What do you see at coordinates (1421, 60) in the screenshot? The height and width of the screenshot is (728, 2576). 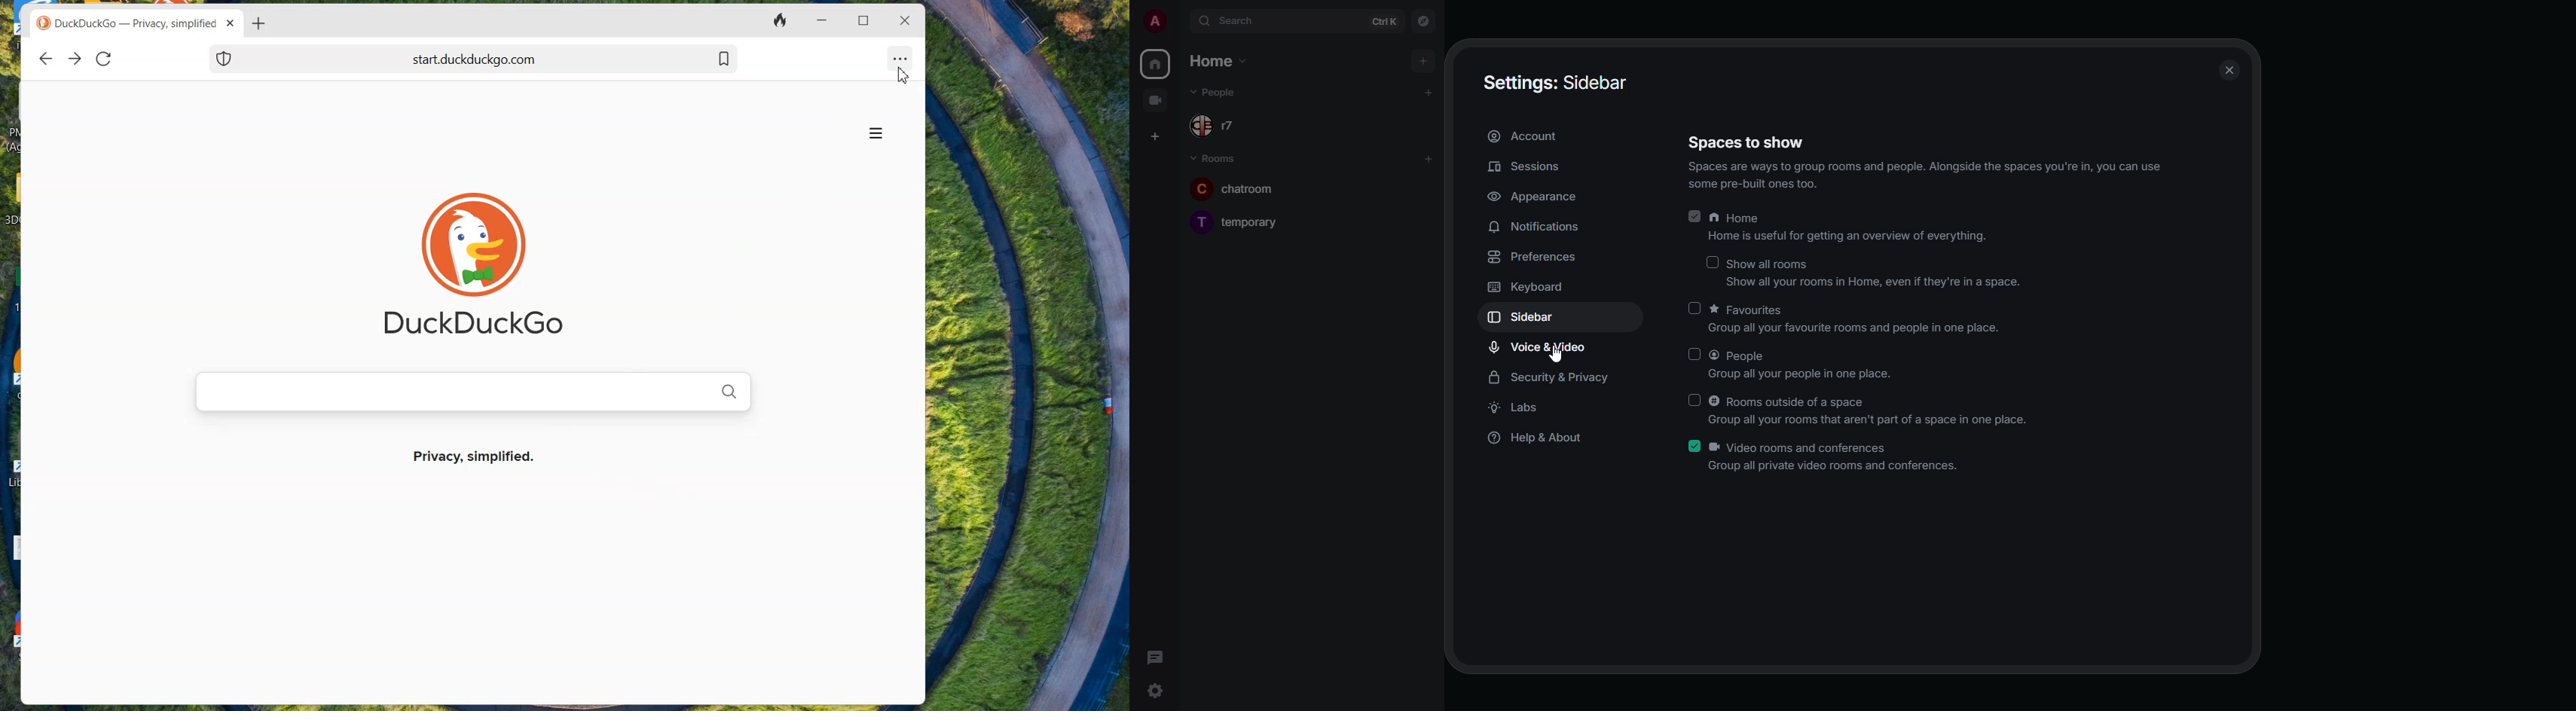 I see `add` at bounding box center [1421, 60].